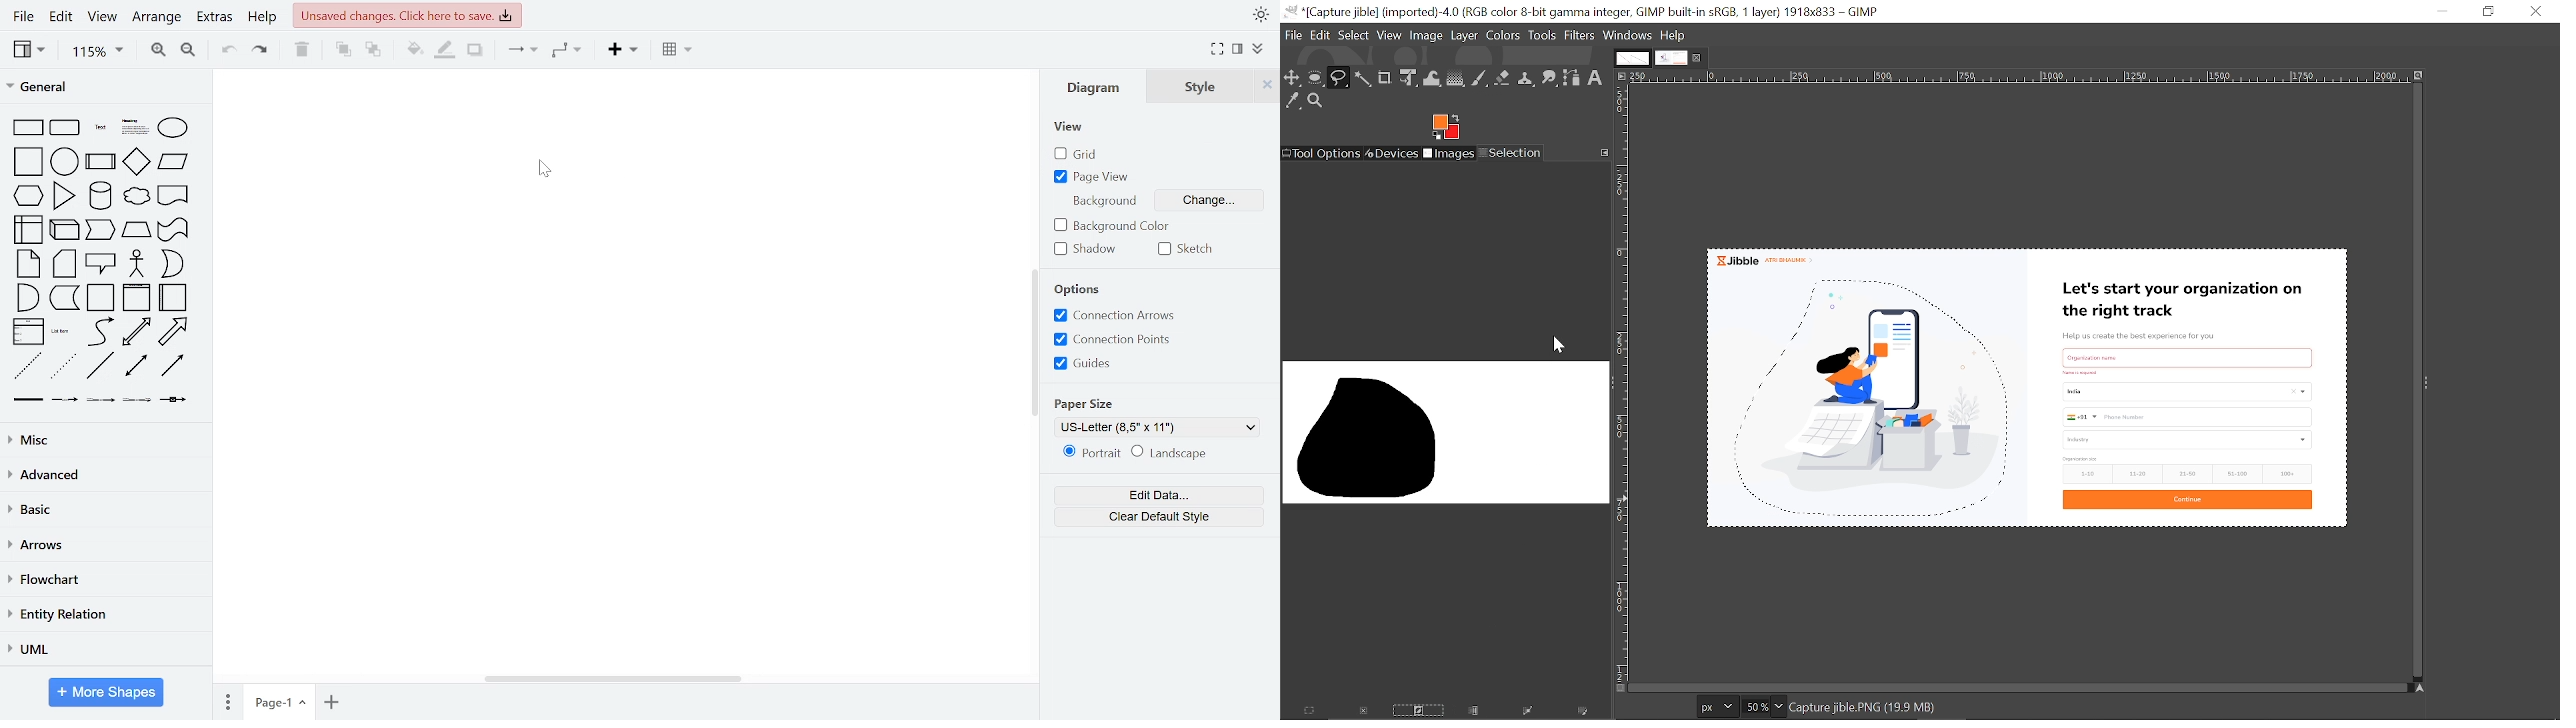  I want to click on connector with link, so click(172, 401).